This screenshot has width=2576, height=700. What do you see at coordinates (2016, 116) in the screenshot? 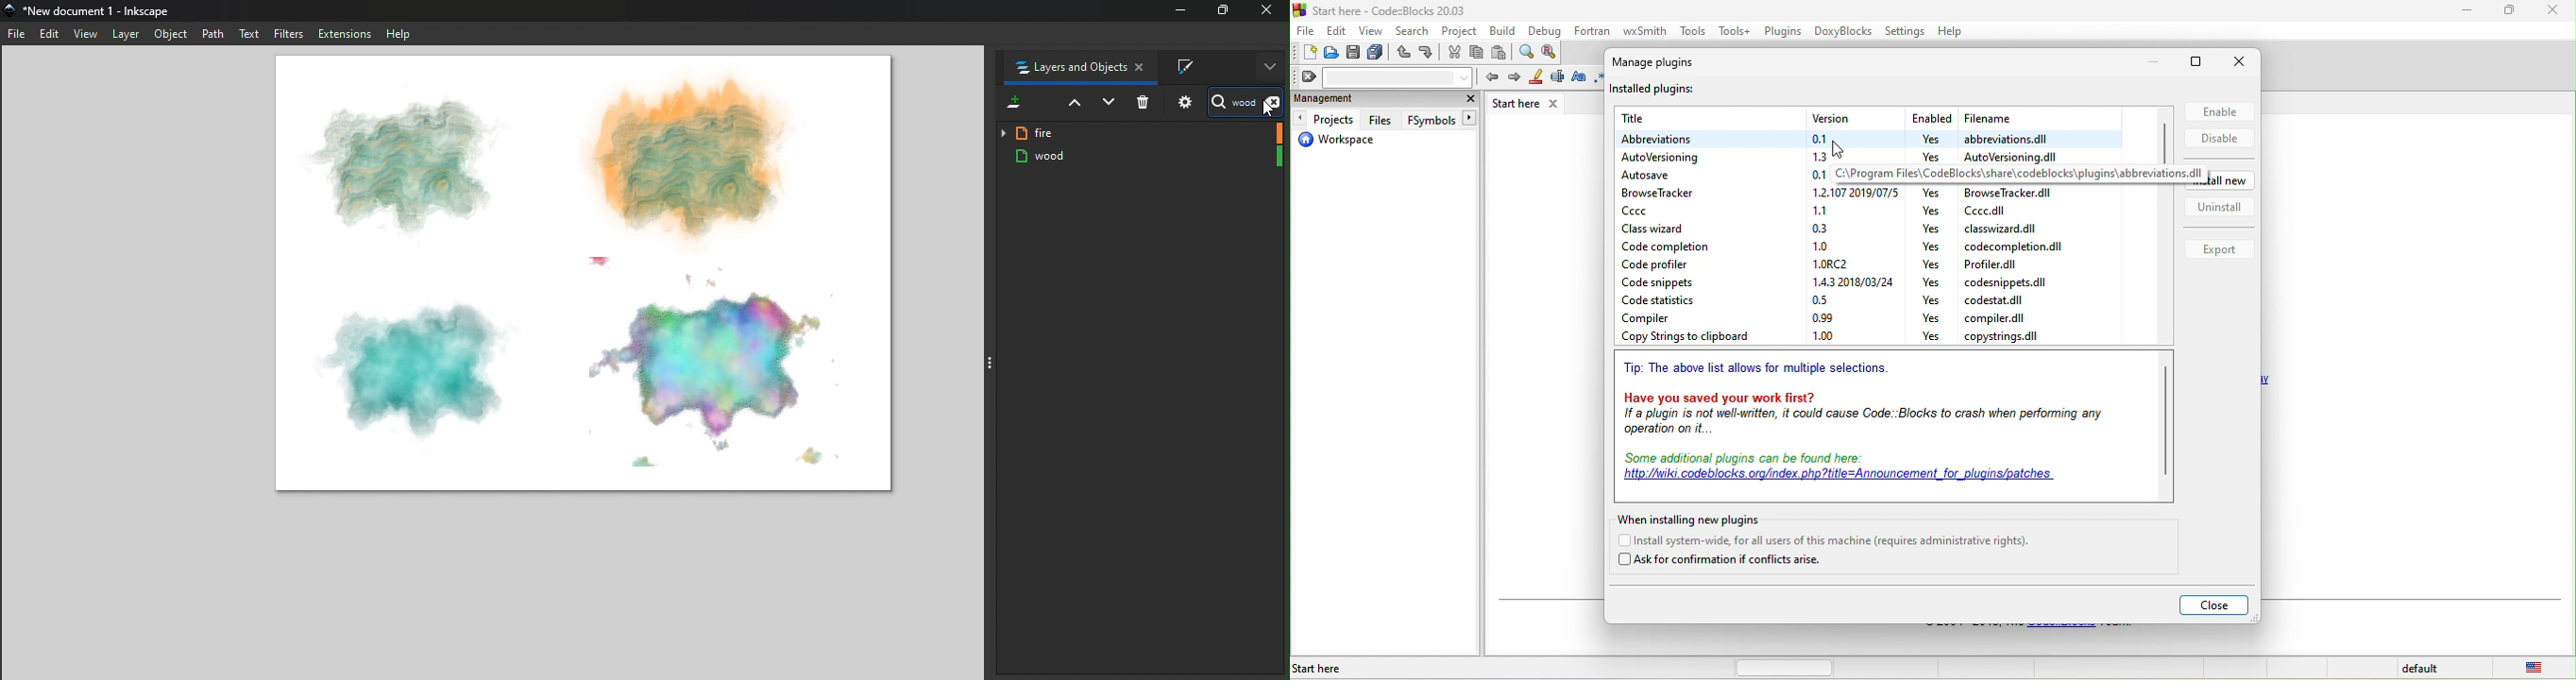
I see `filename` at bounding box center [2016, 116].